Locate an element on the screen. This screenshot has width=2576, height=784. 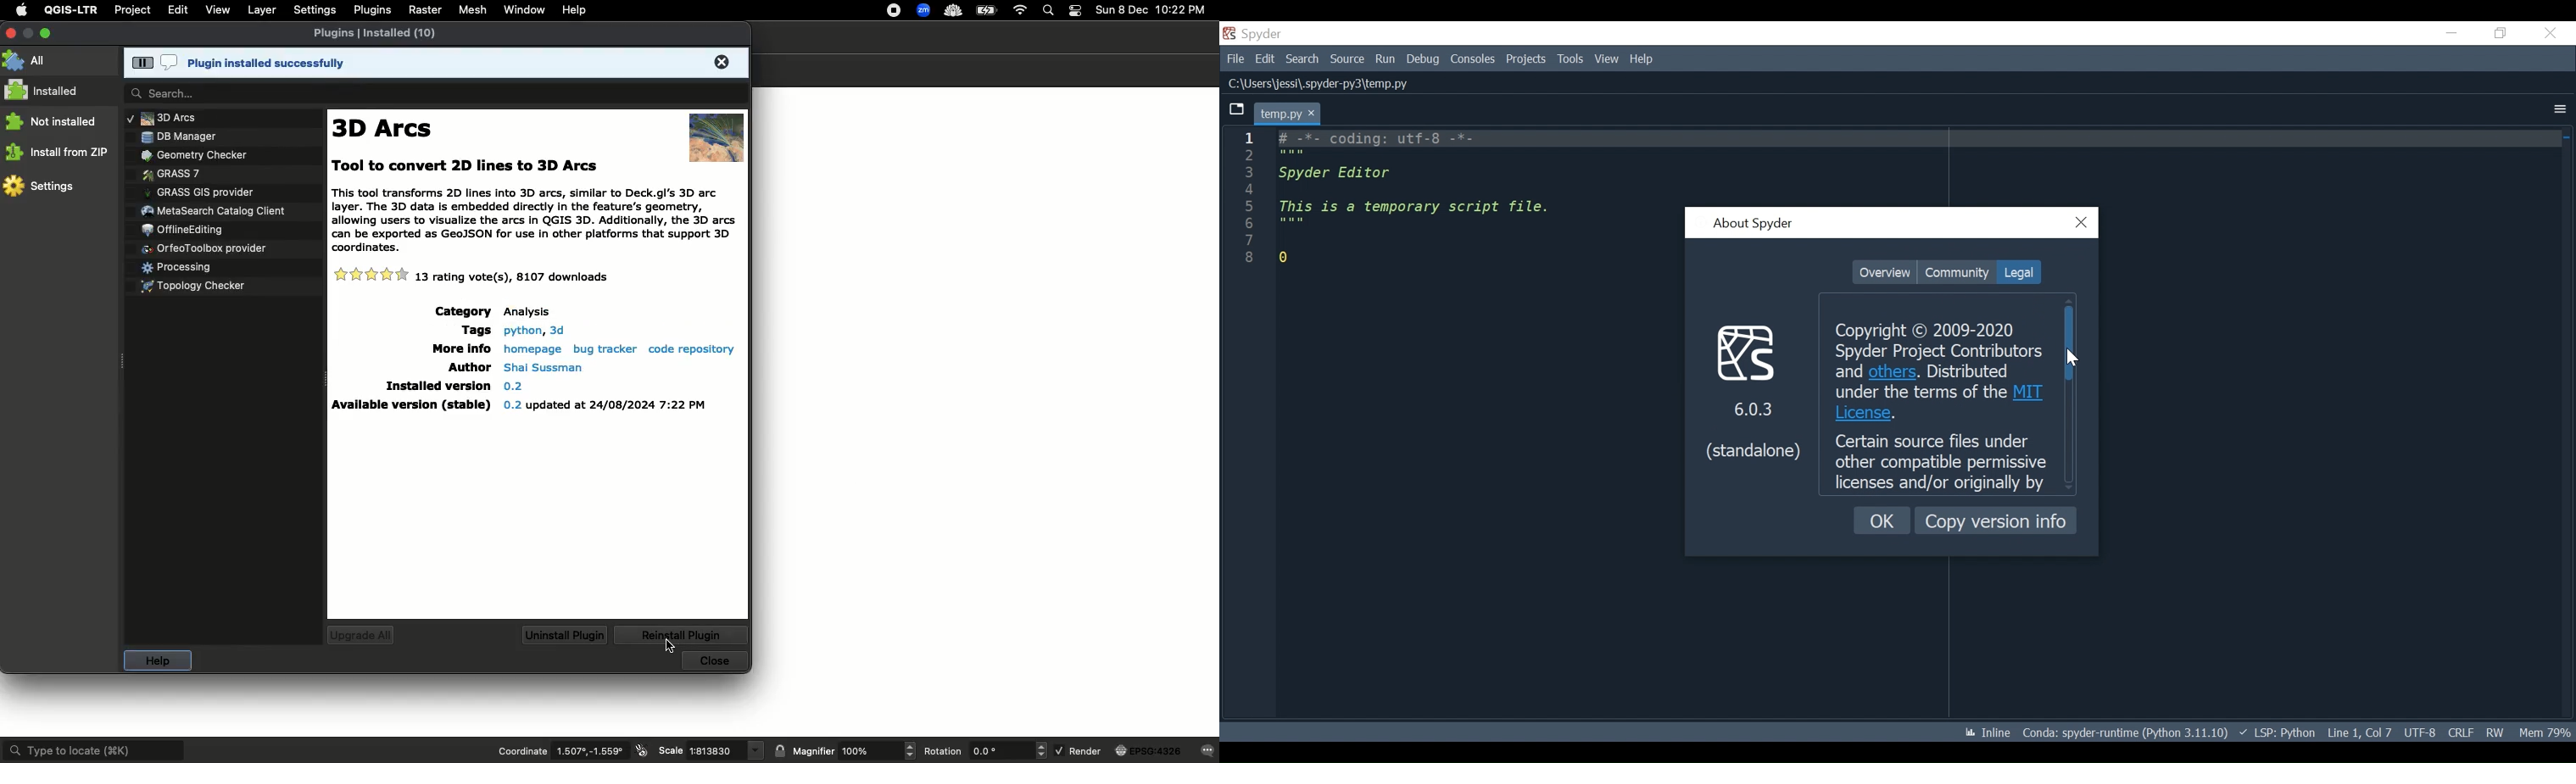
Tags

More info

Author

Available version (stable) is located at coordinates (407, 359).